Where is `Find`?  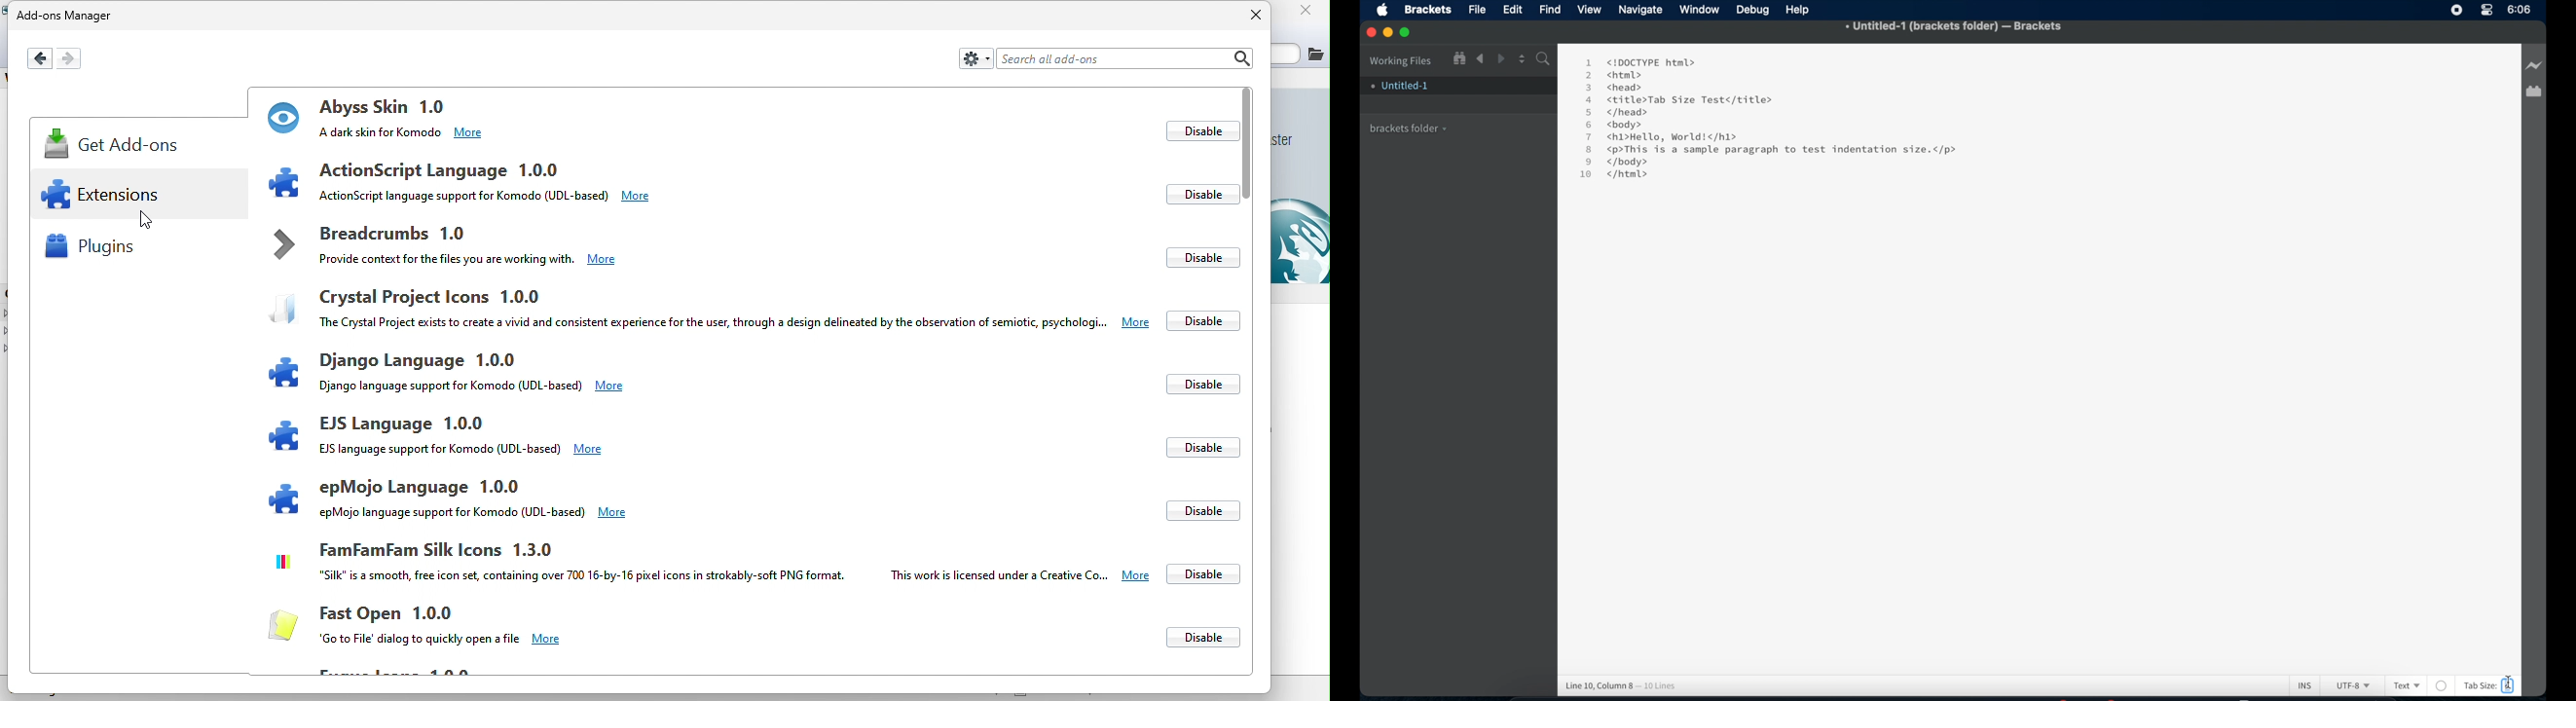
Find is located at coordinates (1551, 8).